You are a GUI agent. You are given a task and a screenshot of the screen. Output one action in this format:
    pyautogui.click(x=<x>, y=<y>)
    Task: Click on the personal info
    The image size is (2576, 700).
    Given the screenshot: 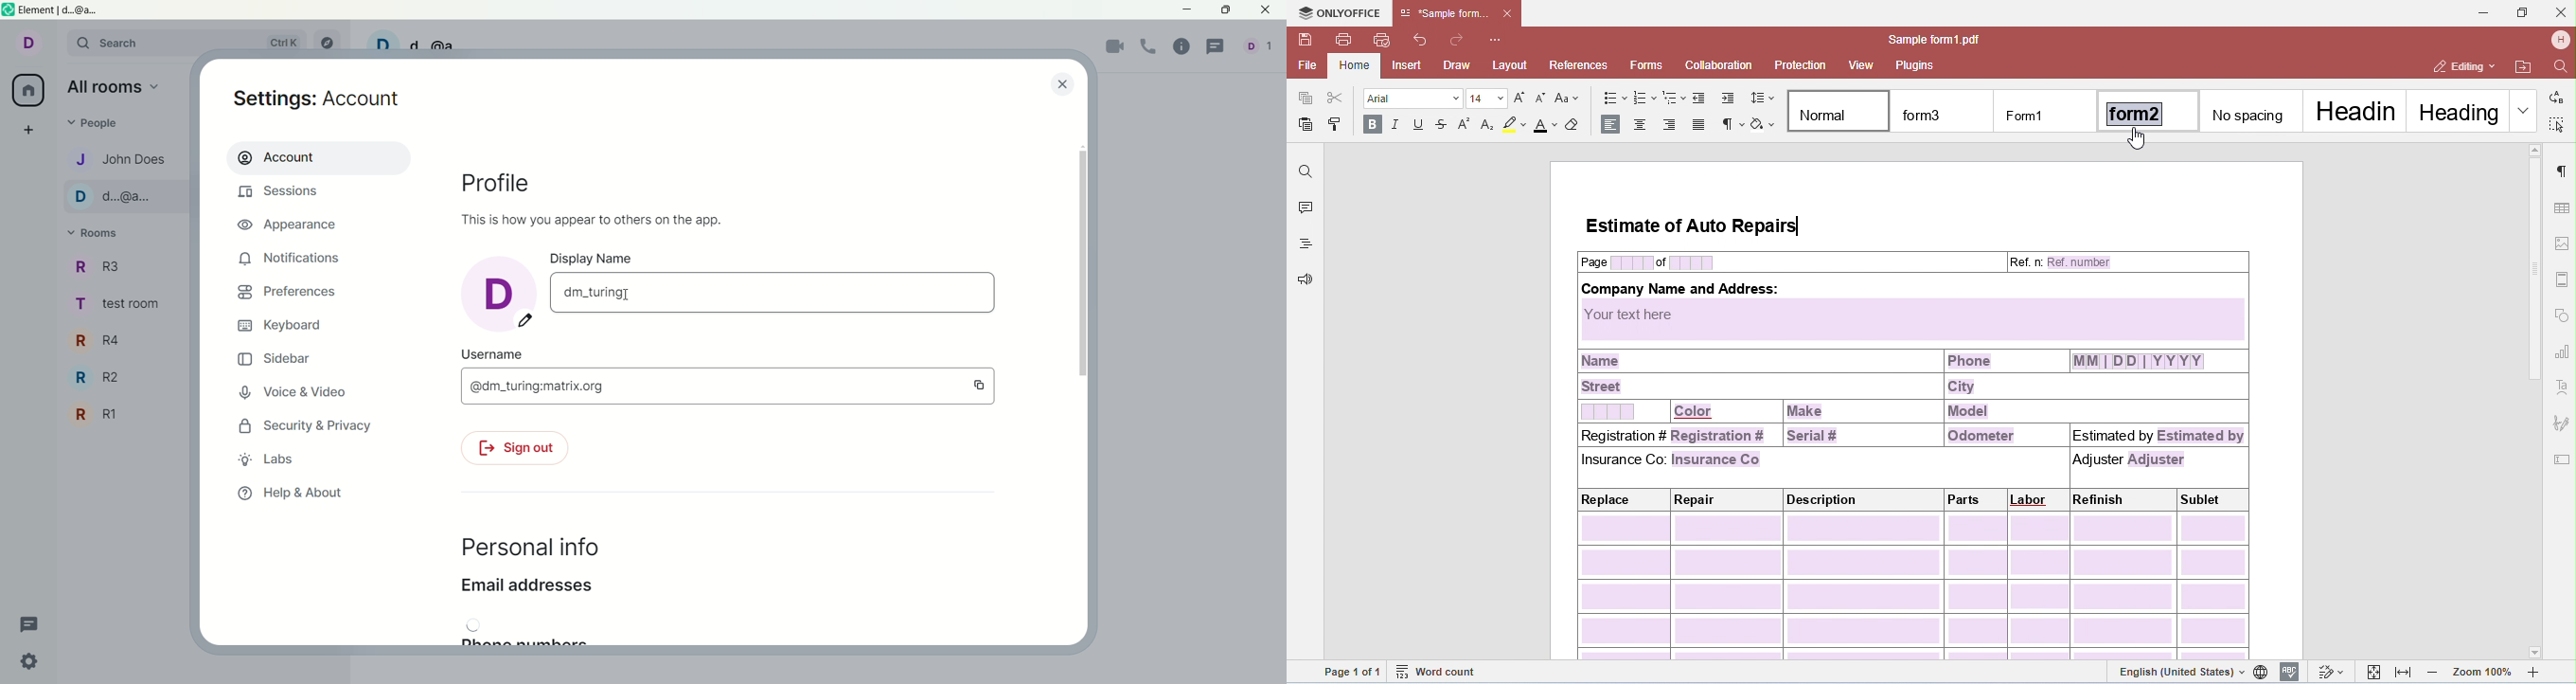 What is the action you would take?
    pyautogui.click(x=528, y=549)
    